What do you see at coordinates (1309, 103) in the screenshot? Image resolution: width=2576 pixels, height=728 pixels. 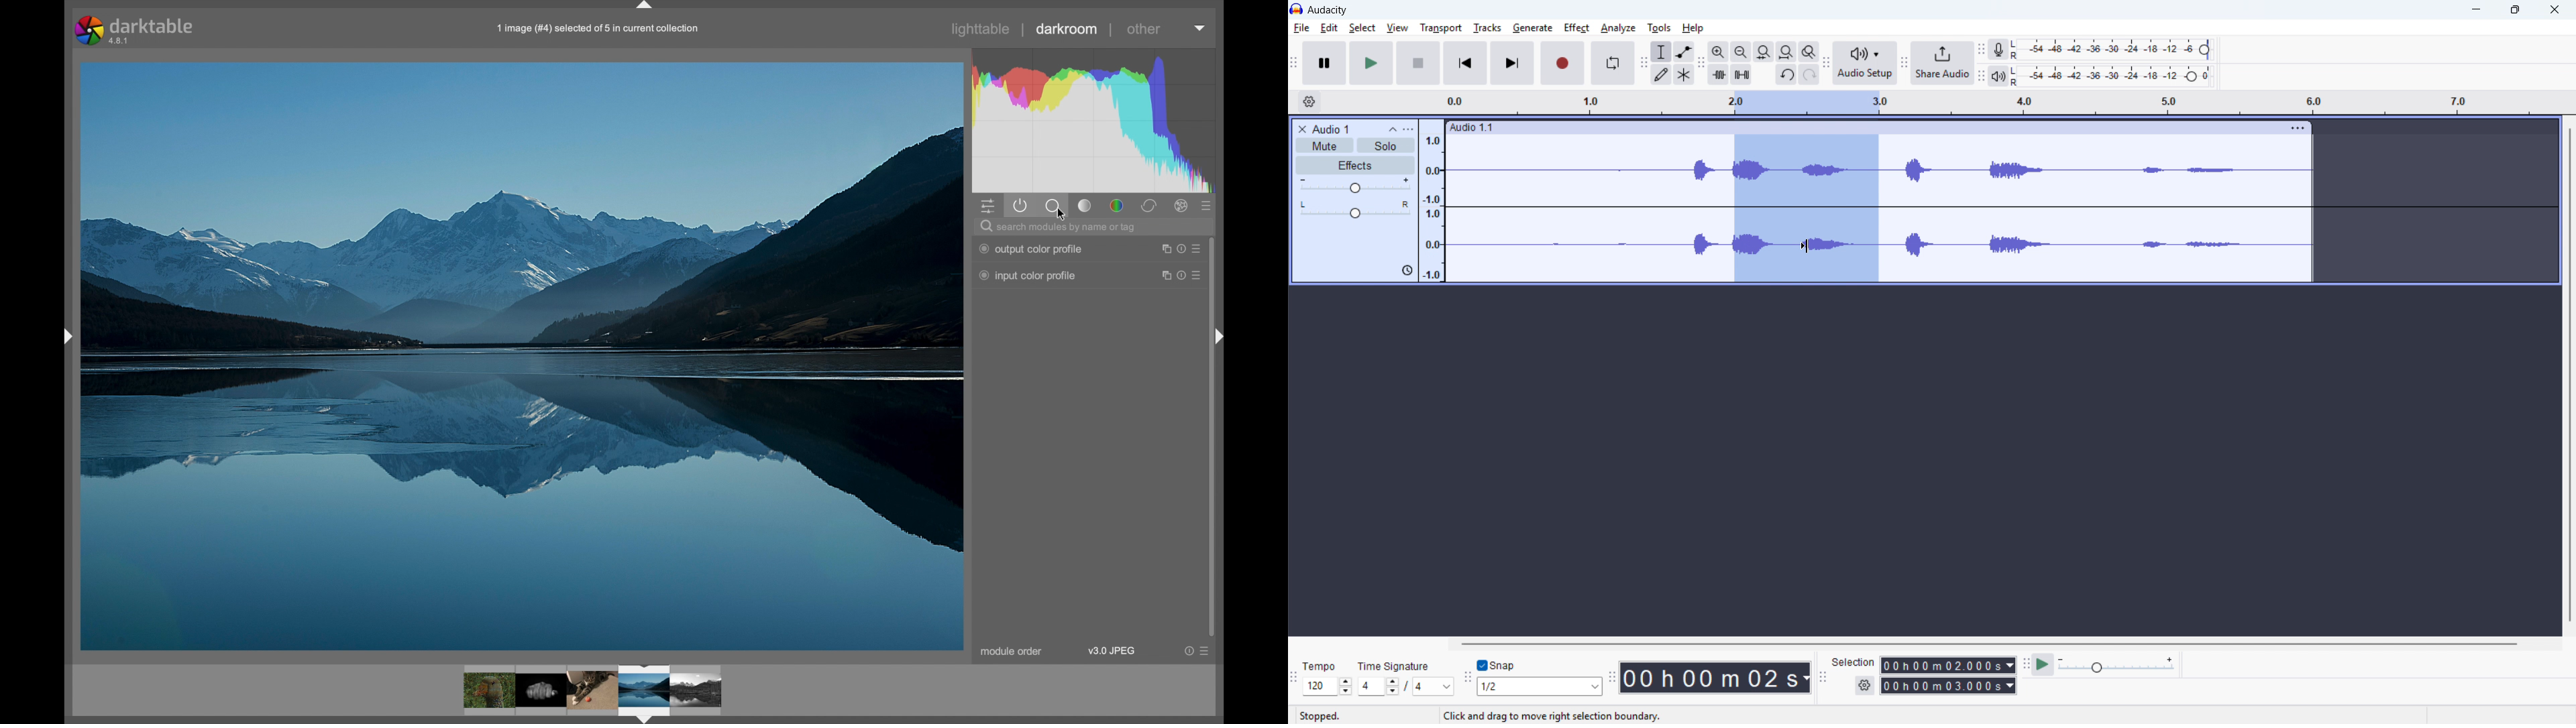 I see `Timeline settings` at bounding box center [1309, 103].